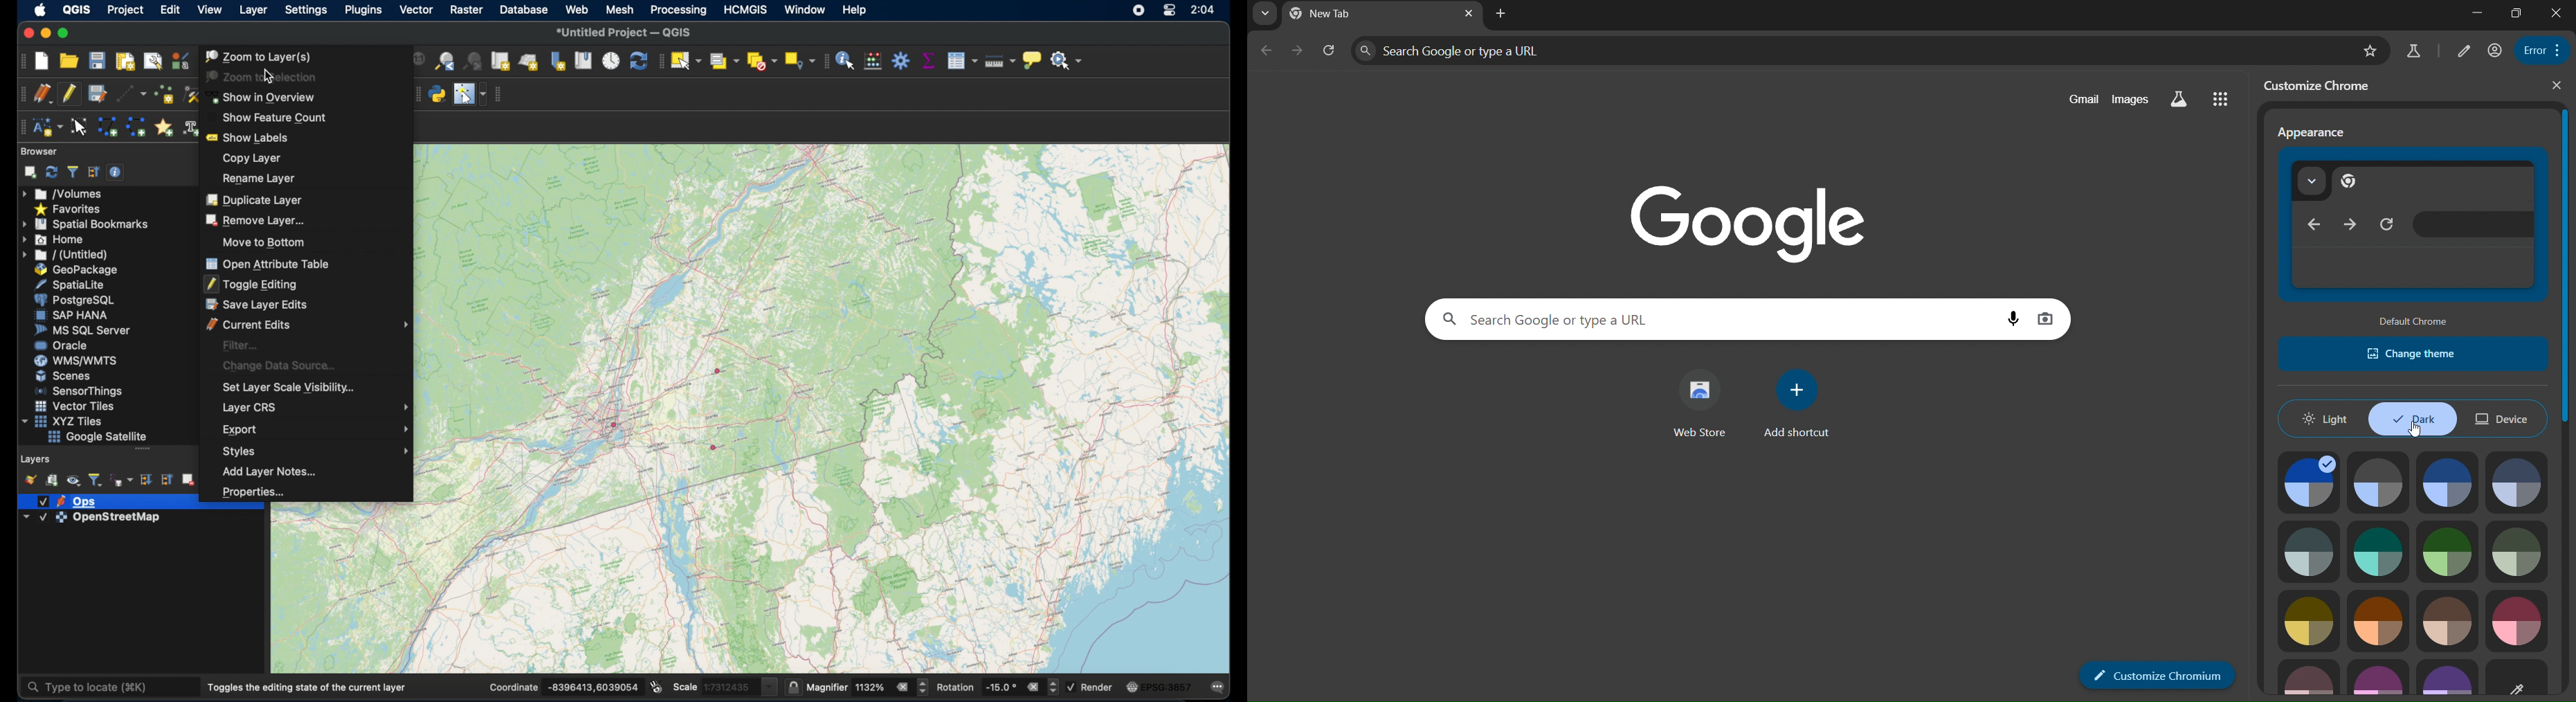  What do you see at coordinates (2378, 483) in the screenshot?
I see `theme icon` at bounding box center [2378, 483].